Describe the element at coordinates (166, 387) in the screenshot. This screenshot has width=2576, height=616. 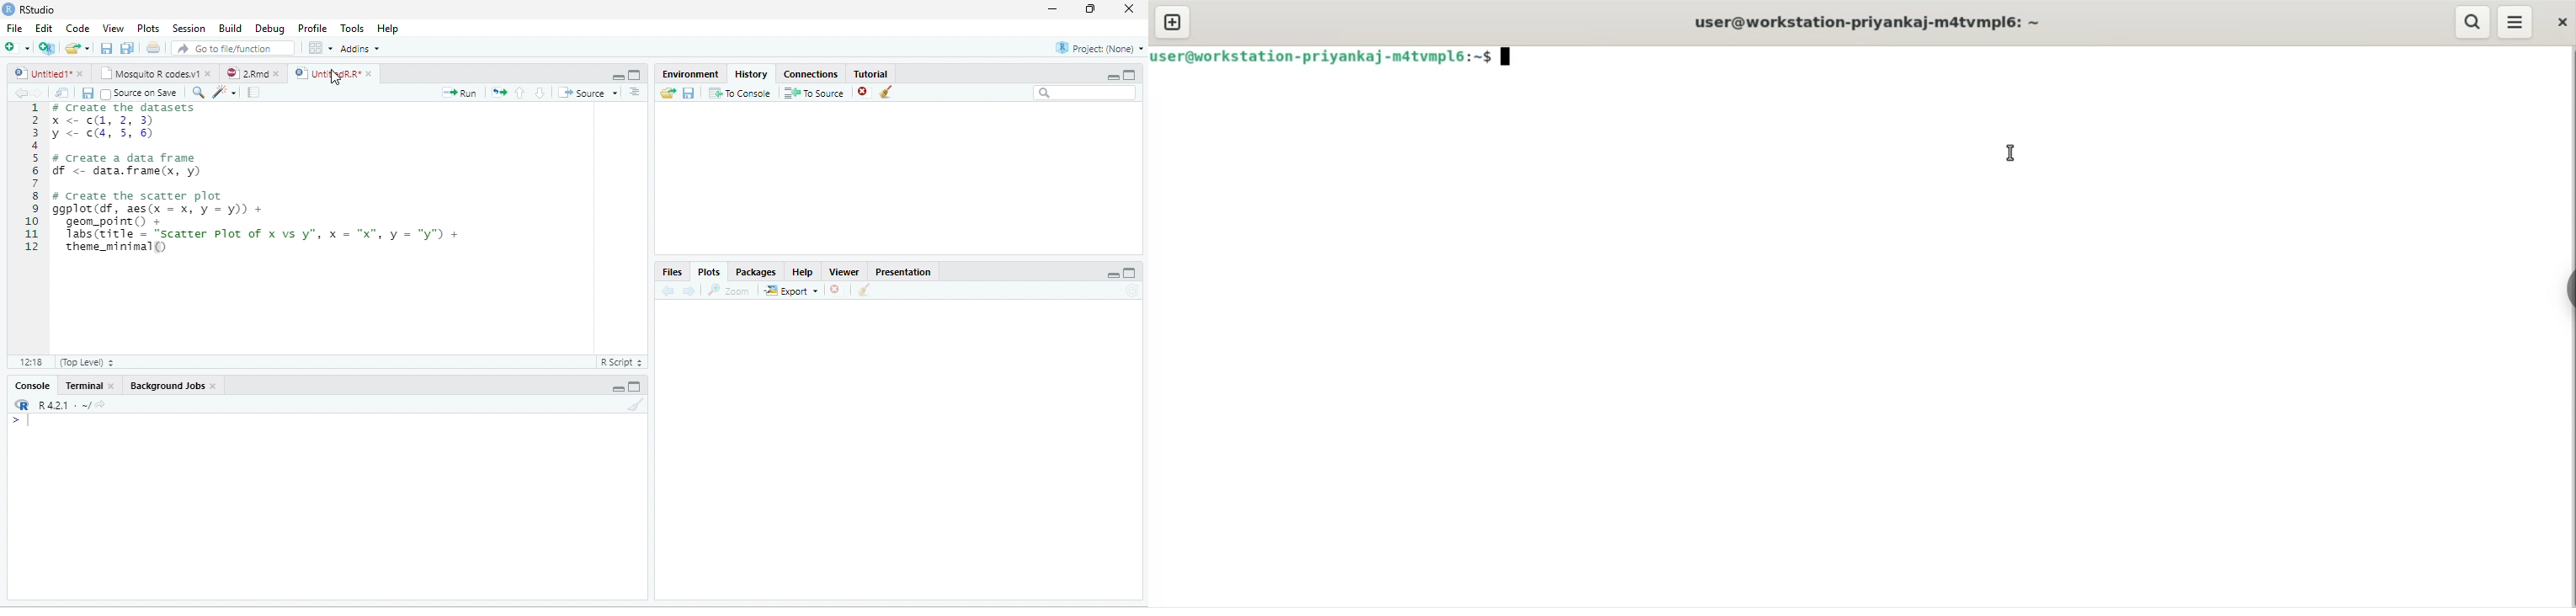
I see `Background Jobs` at that location.